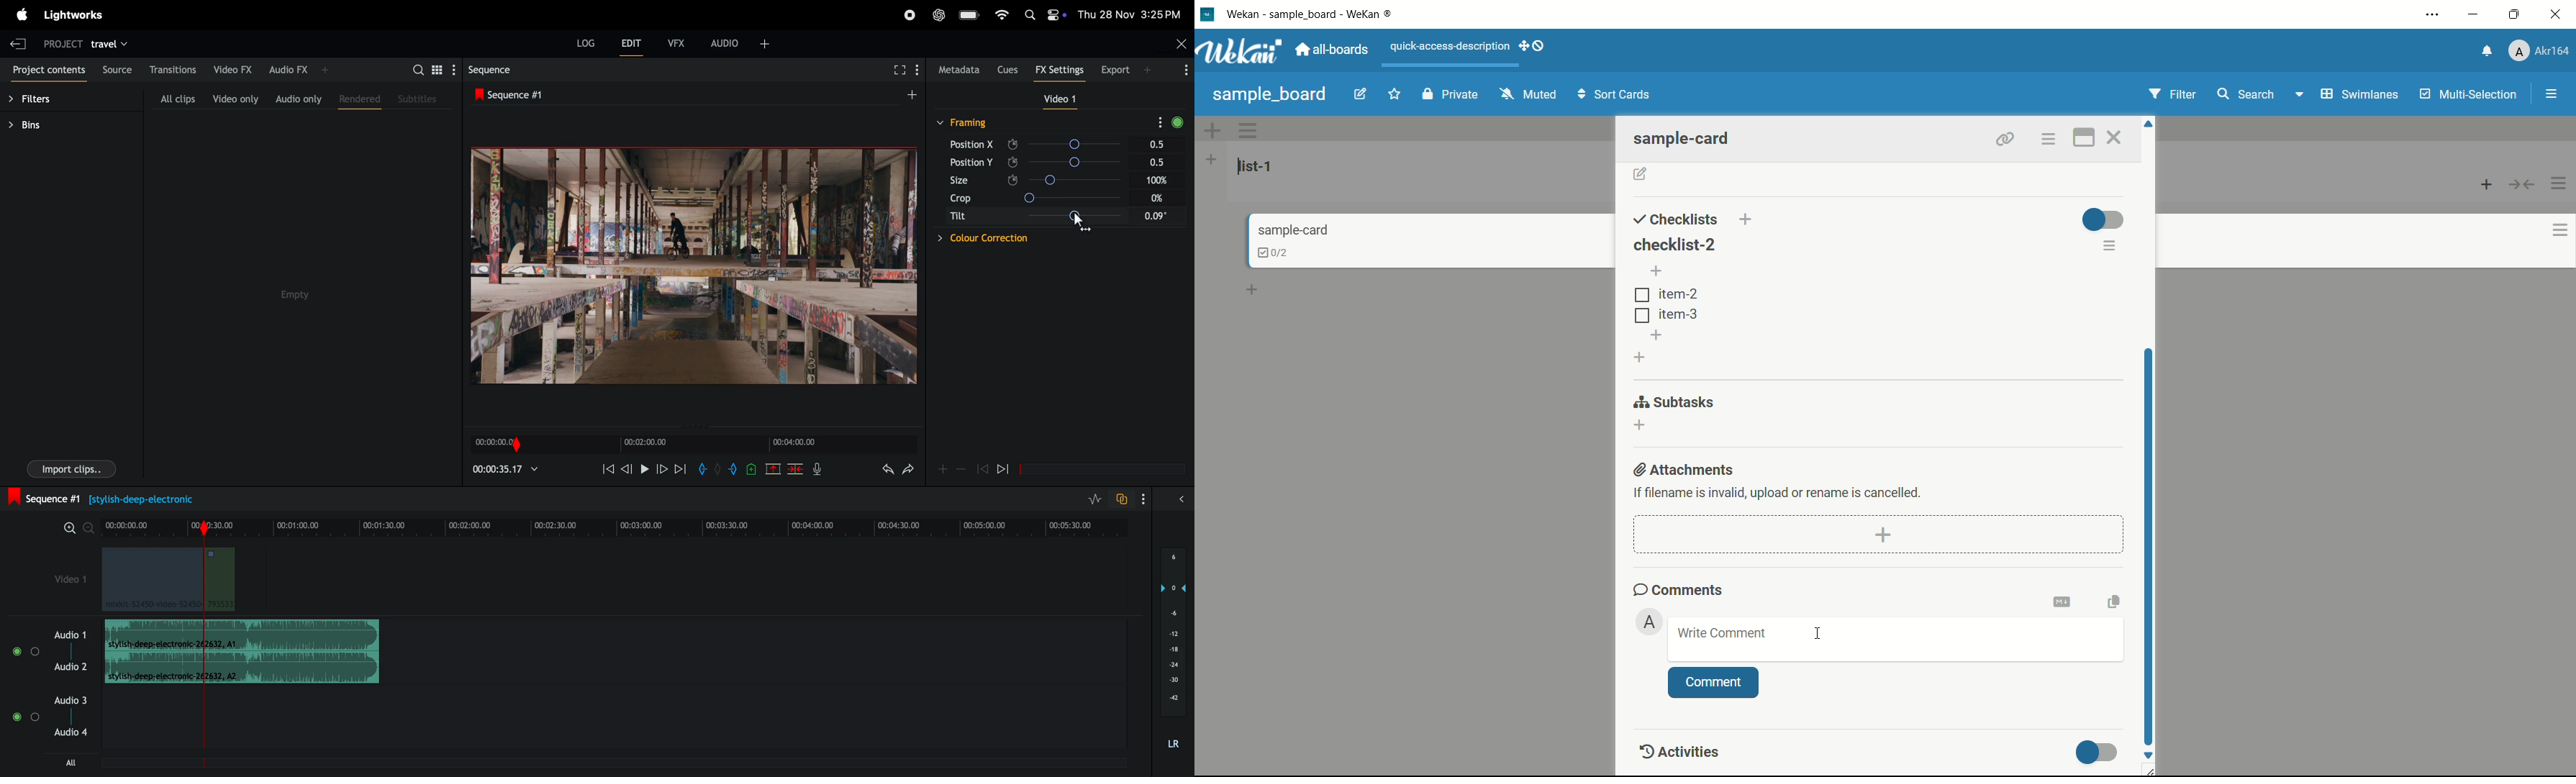 The width and height of the screenshot is (2576, 784). Describe the element at coordinates (1676, 219) in the screenshot. I see `checklists` at that location.